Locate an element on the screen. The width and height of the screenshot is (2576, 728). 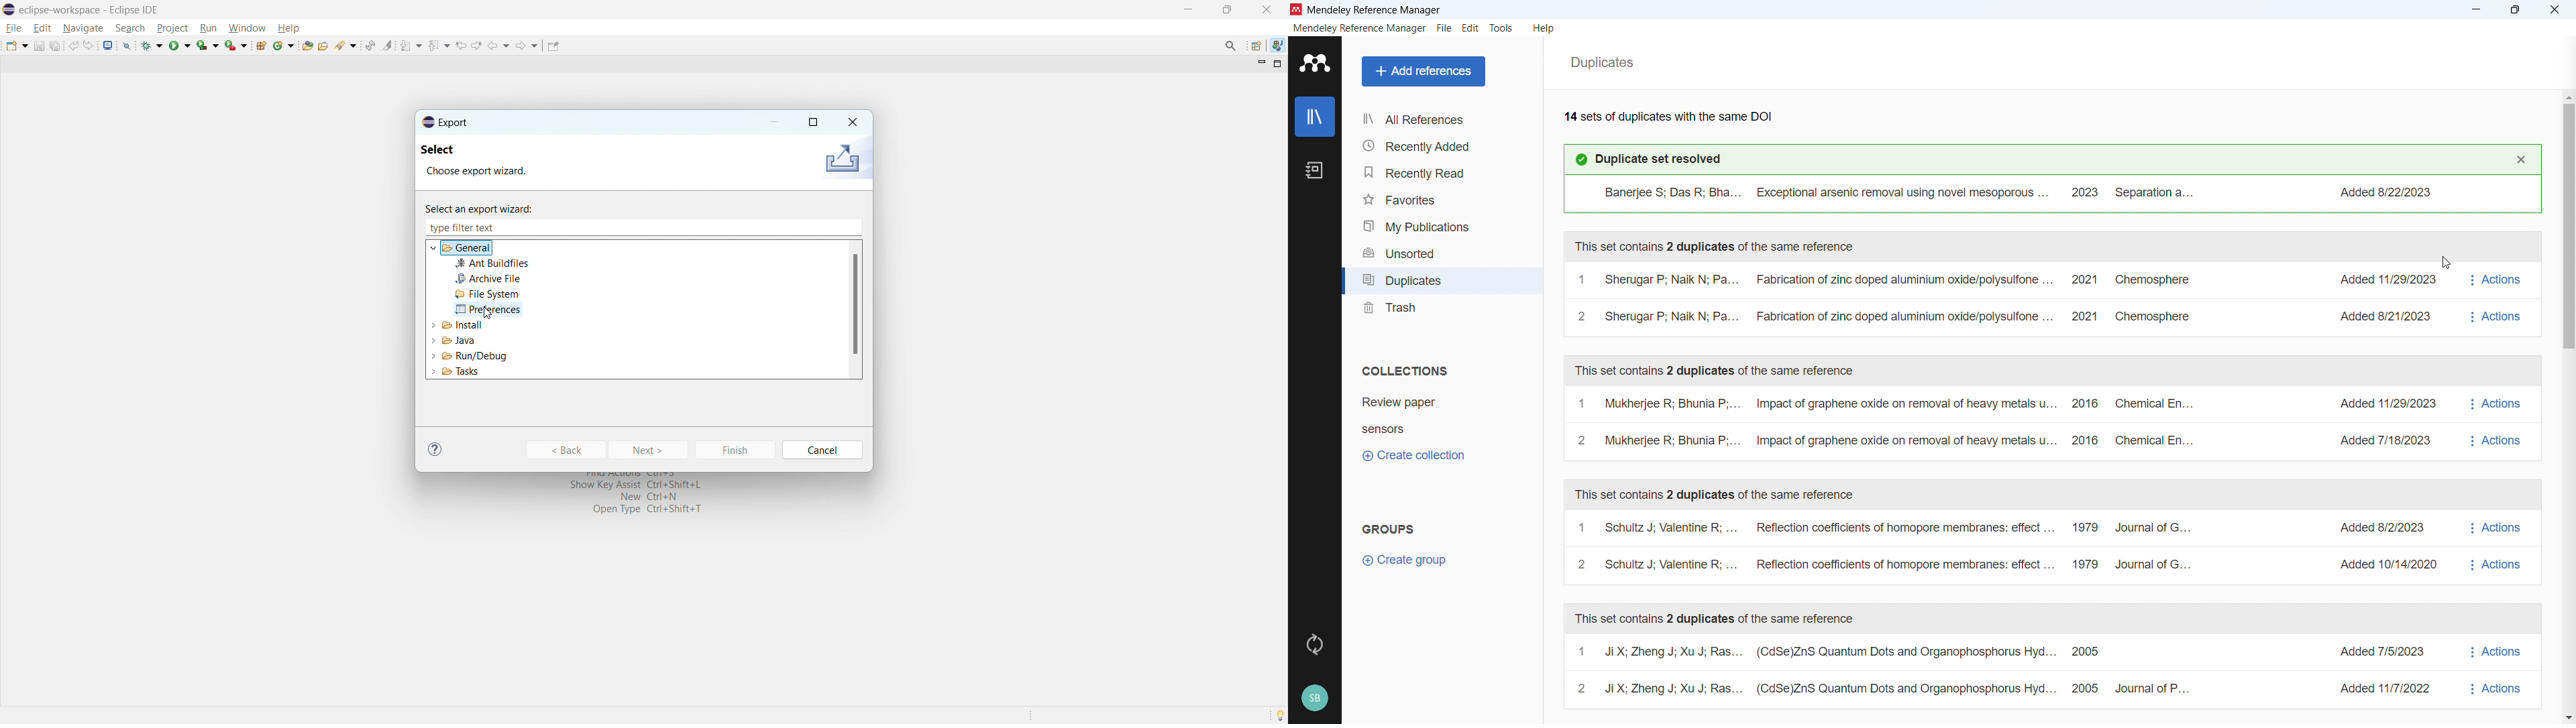
open task is located at coordinates (323, 44).